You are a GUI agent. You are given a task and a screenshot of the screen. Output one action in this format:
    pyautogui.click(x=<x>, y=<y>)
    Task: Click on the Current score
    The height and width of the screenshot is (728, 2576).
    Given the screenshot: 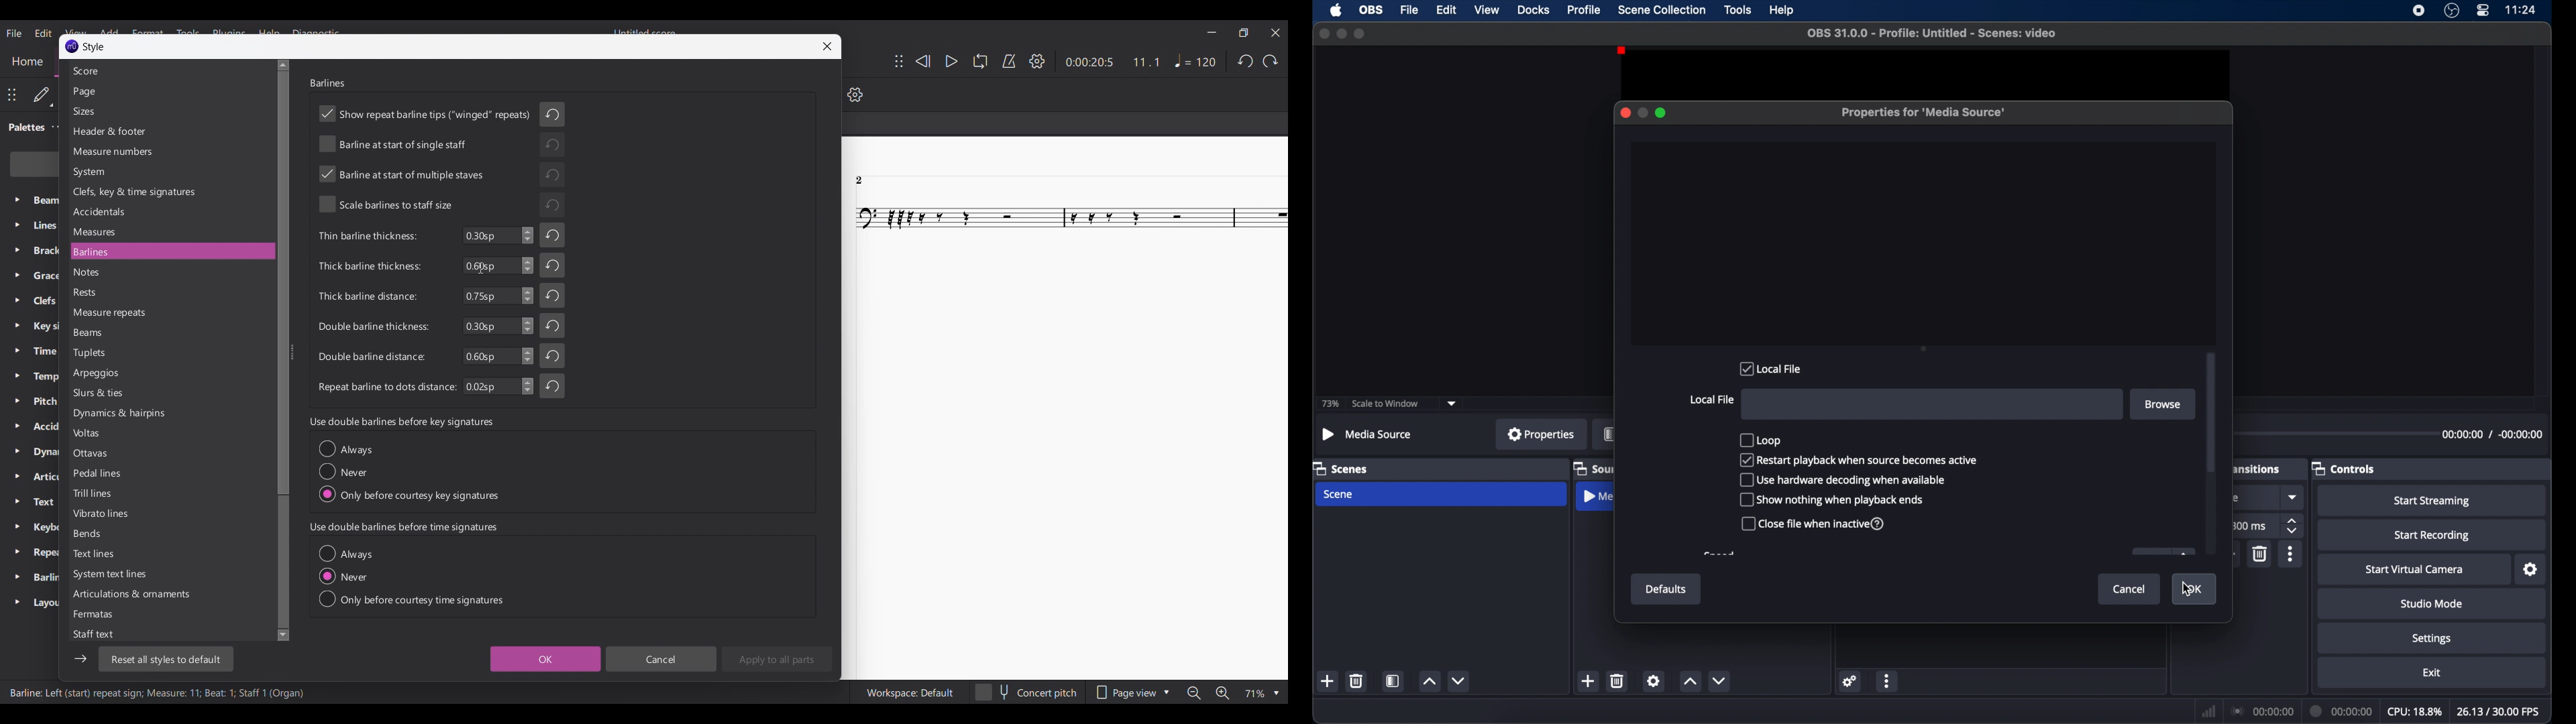 What is the action you would take?
    pyautogui.click(x=1065, y=408)
    